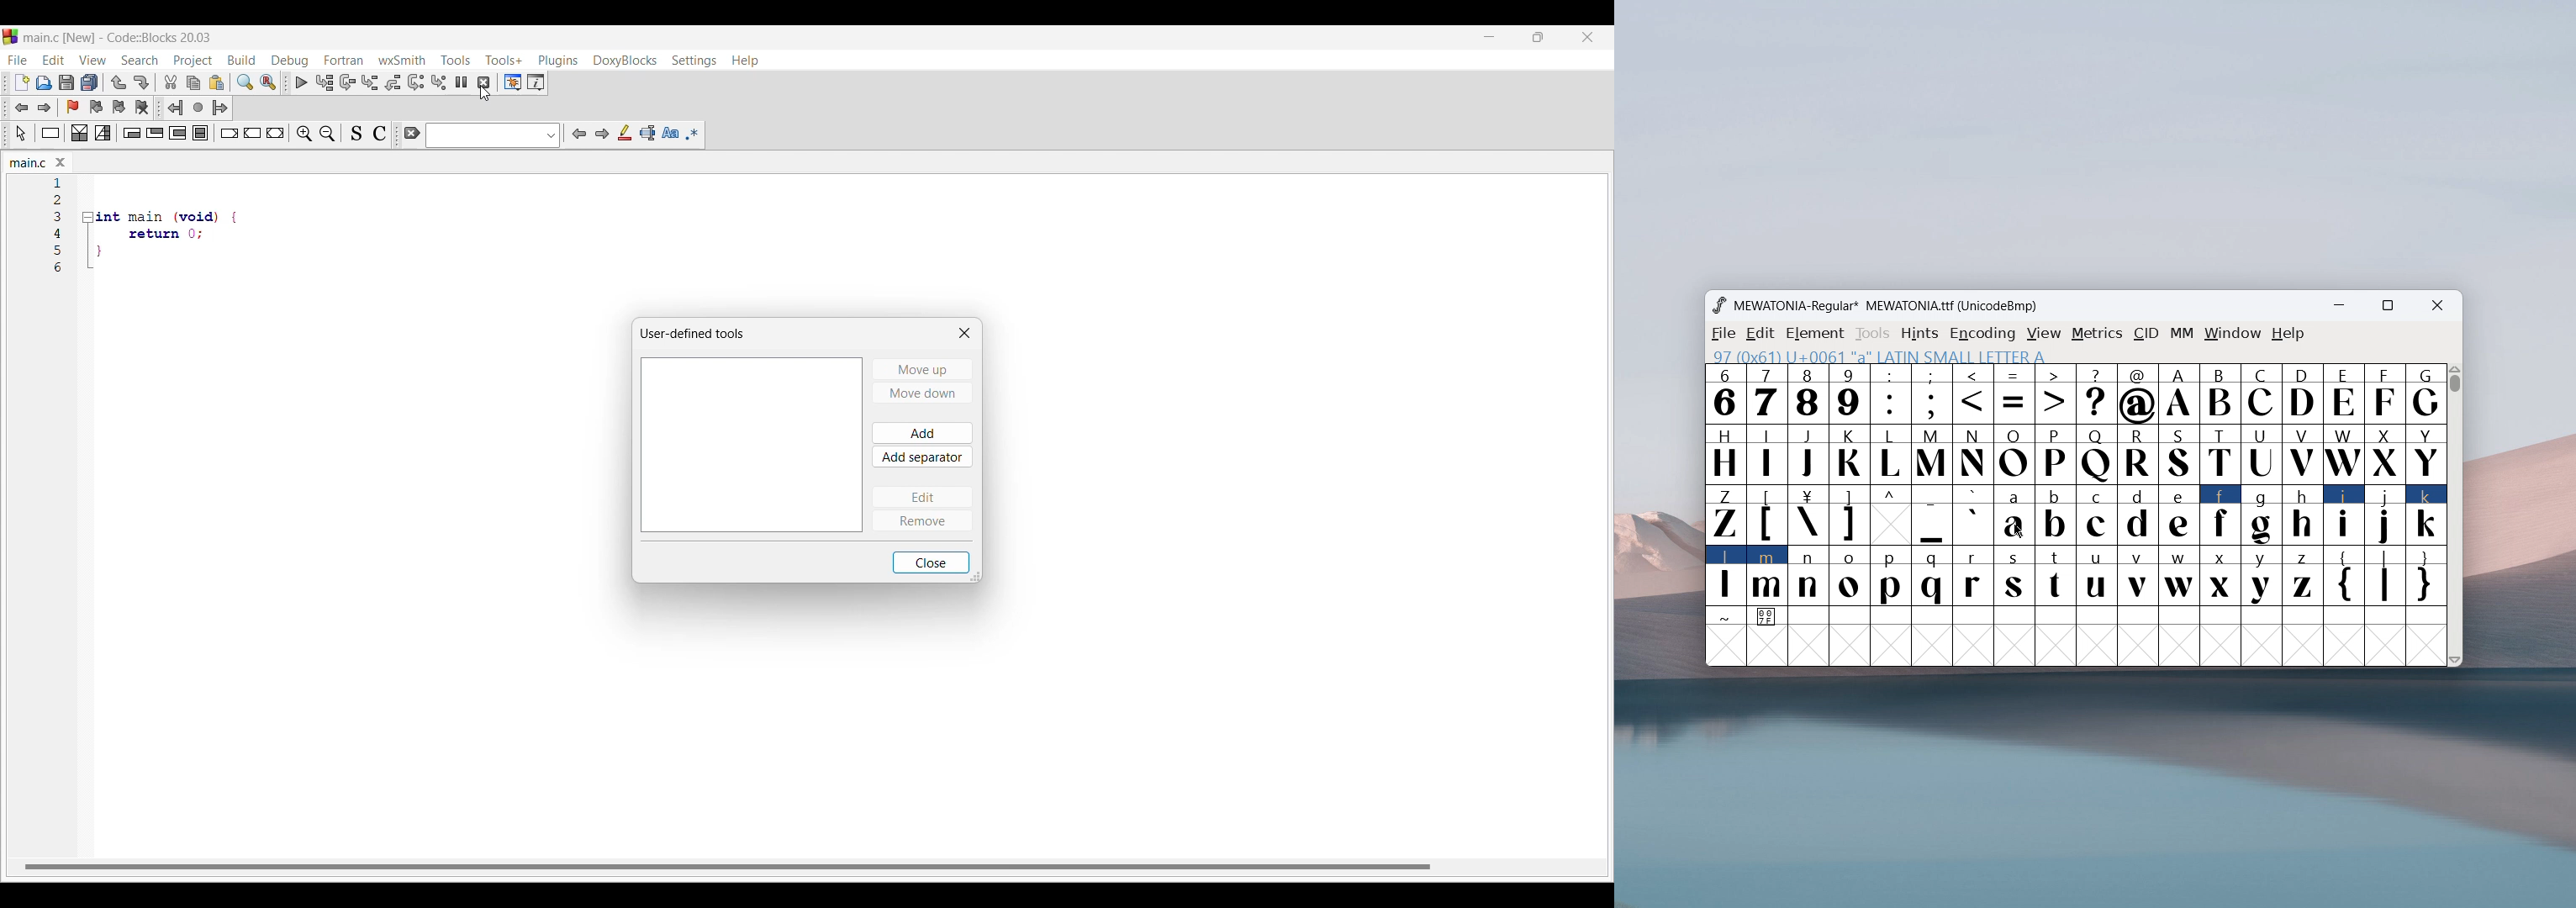  Describe the element at coordinates (198, 108) in the screenshot. I see `Last jump` at that location.